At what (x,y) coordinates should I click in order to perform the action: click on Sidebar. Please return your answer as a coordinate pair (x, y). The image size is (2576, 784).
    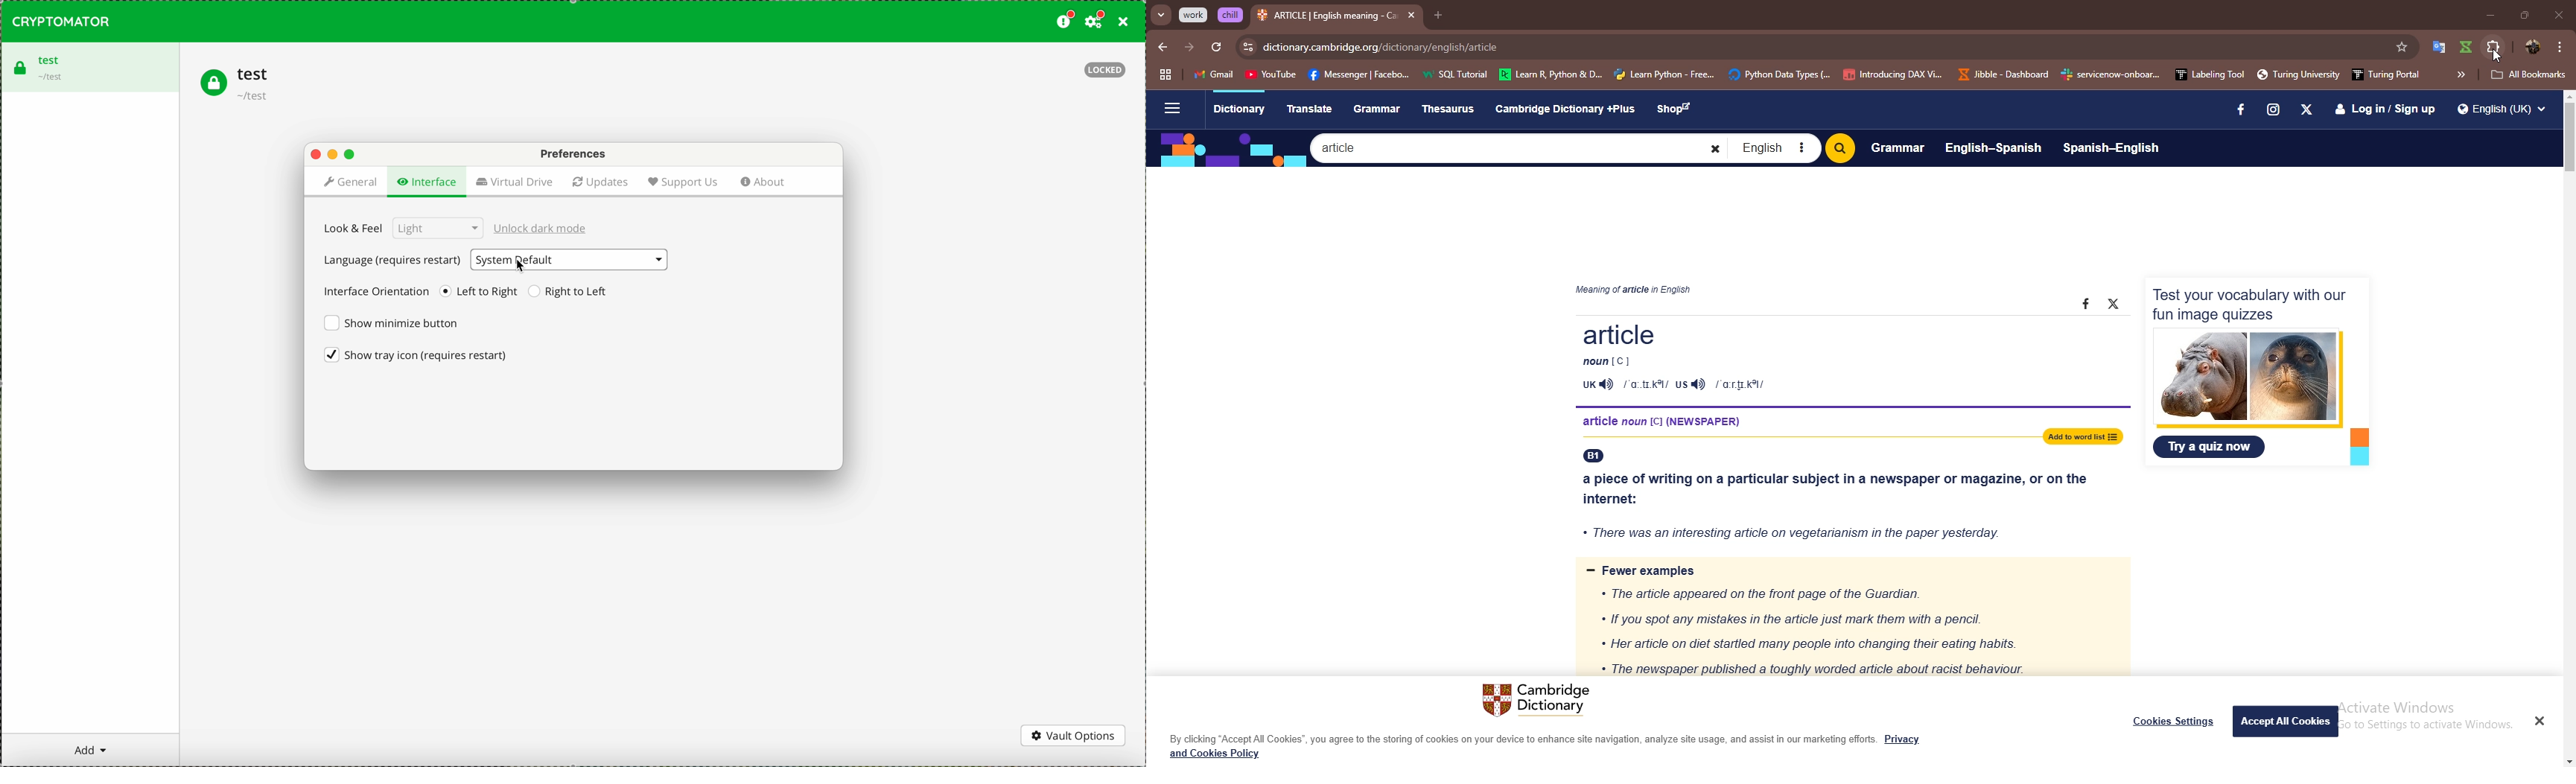
    Looking at the image, I should click on (1171, 109).